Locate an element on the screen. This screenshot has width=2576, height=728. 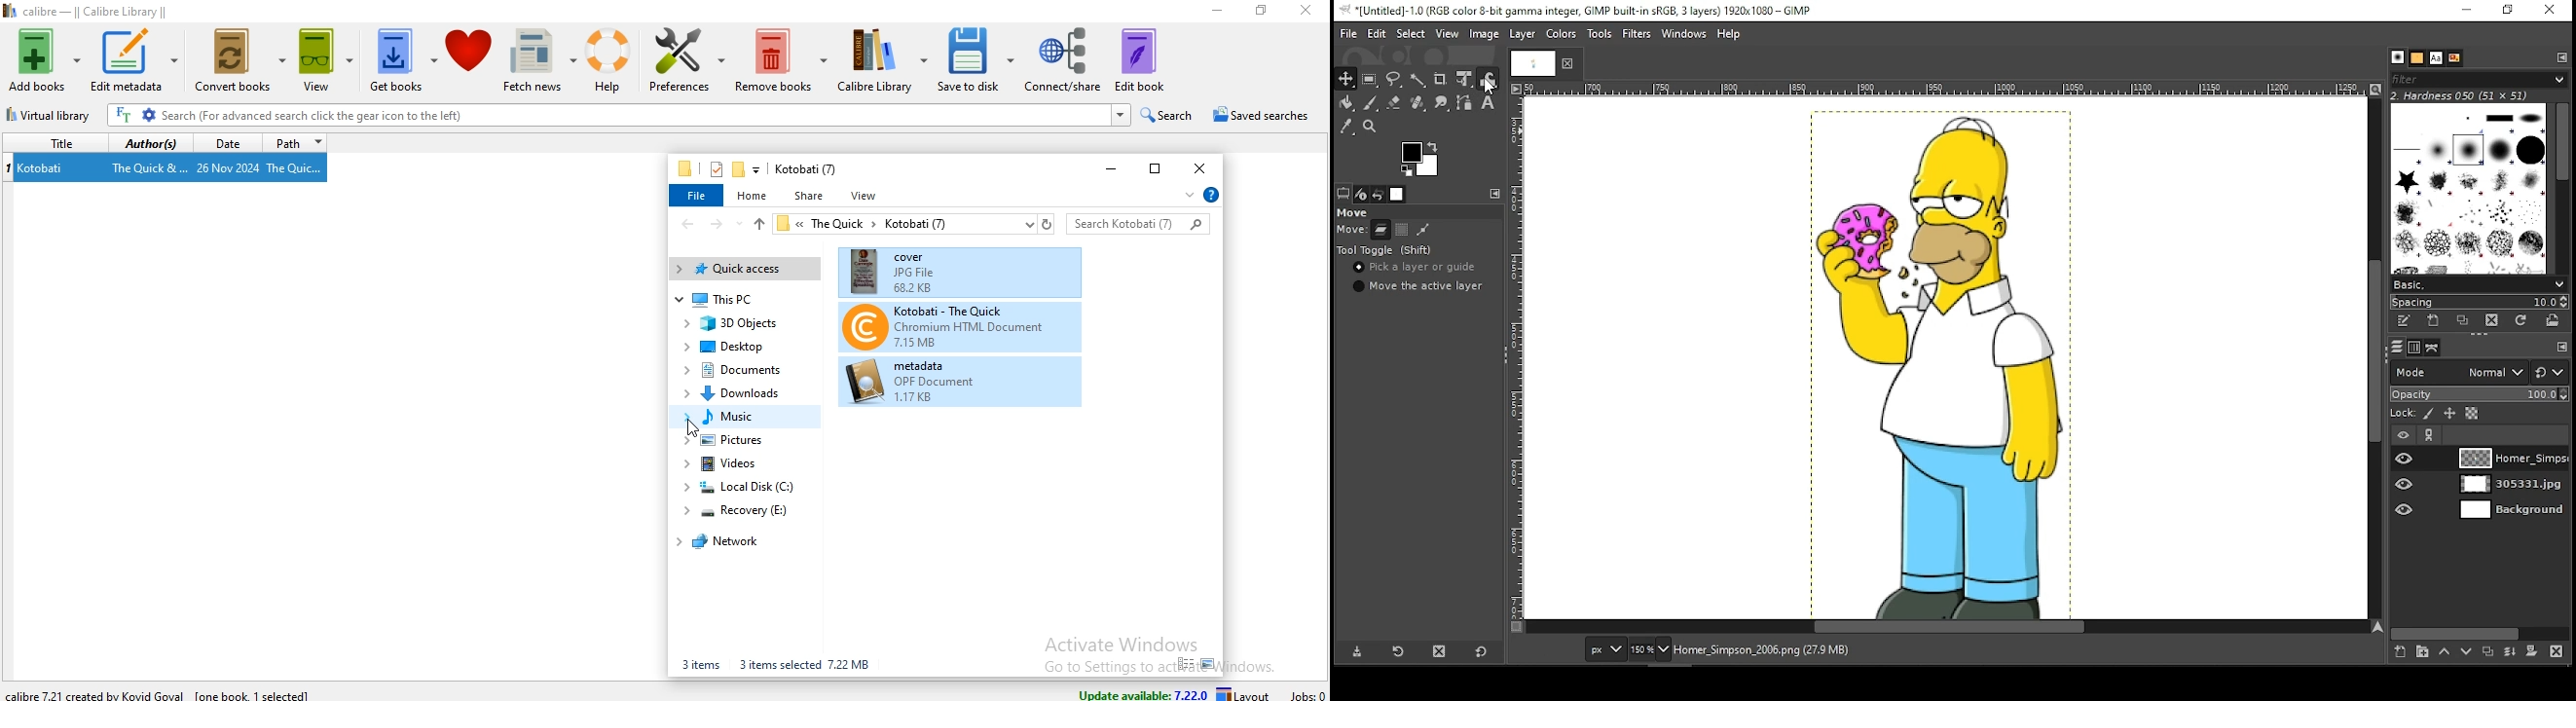
freehand select tool is located at coordinates (1393, 79).